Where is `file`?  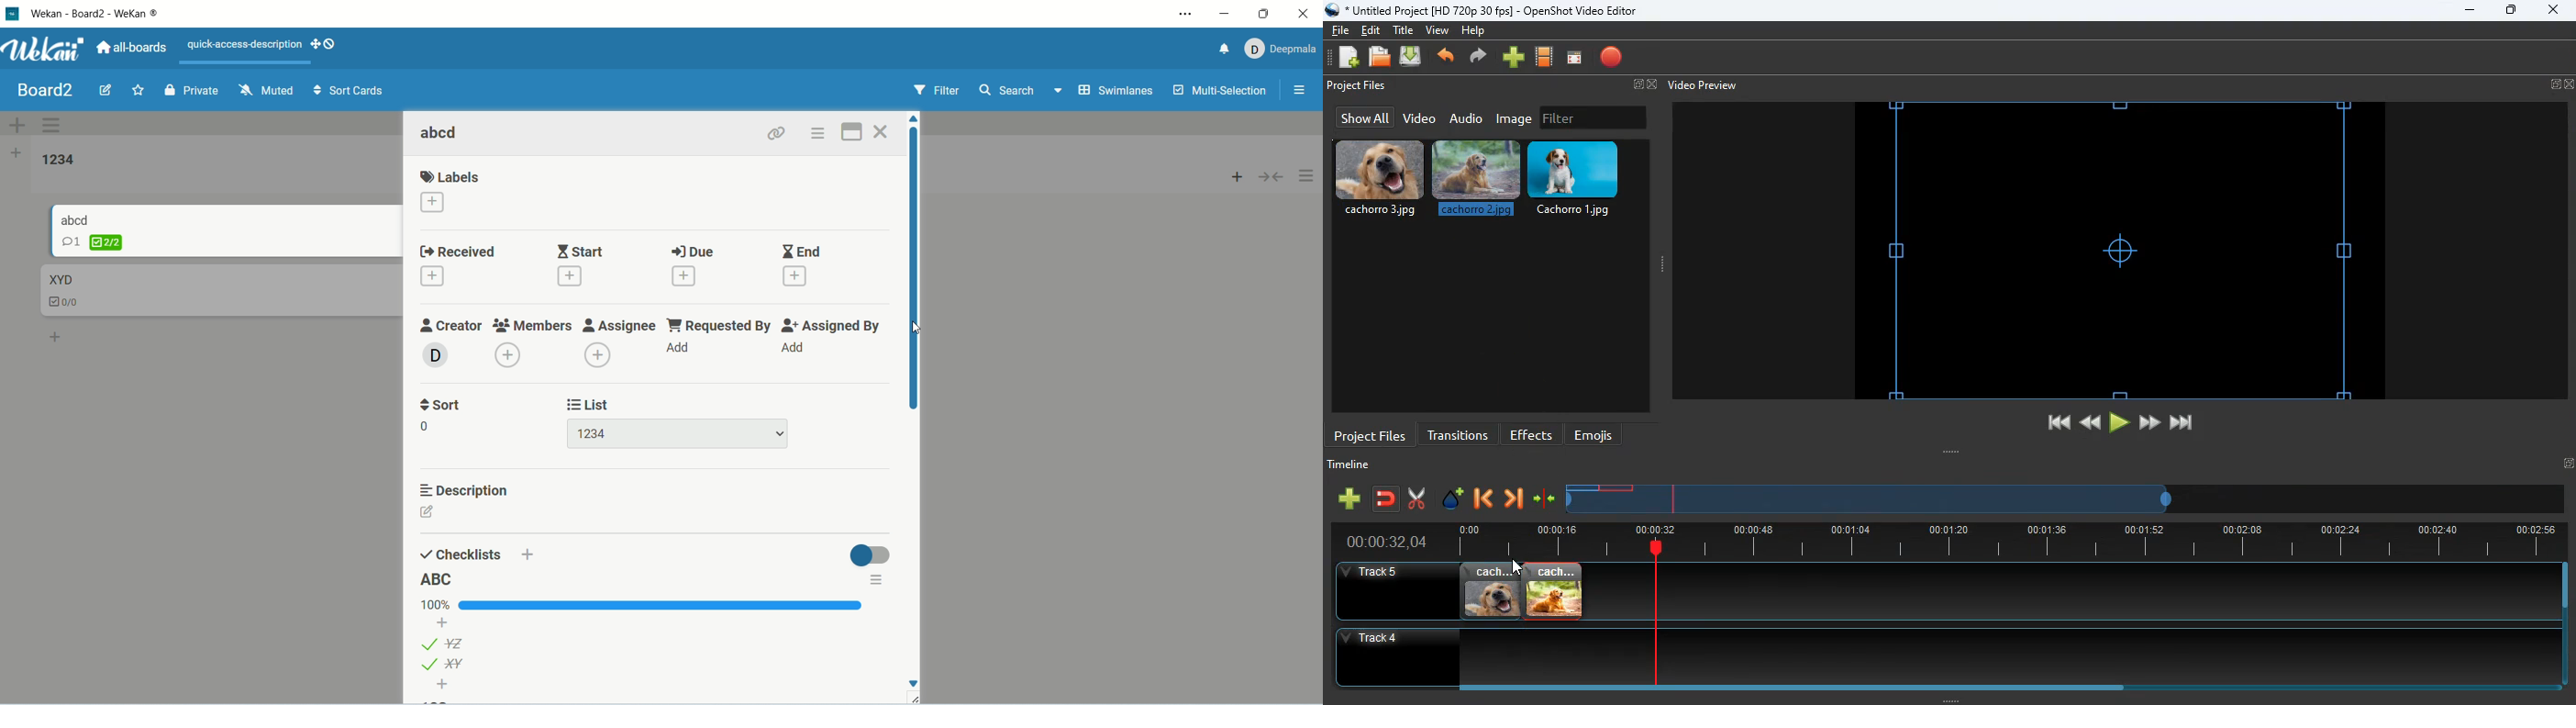
file is located at coordinates (1340, 28).